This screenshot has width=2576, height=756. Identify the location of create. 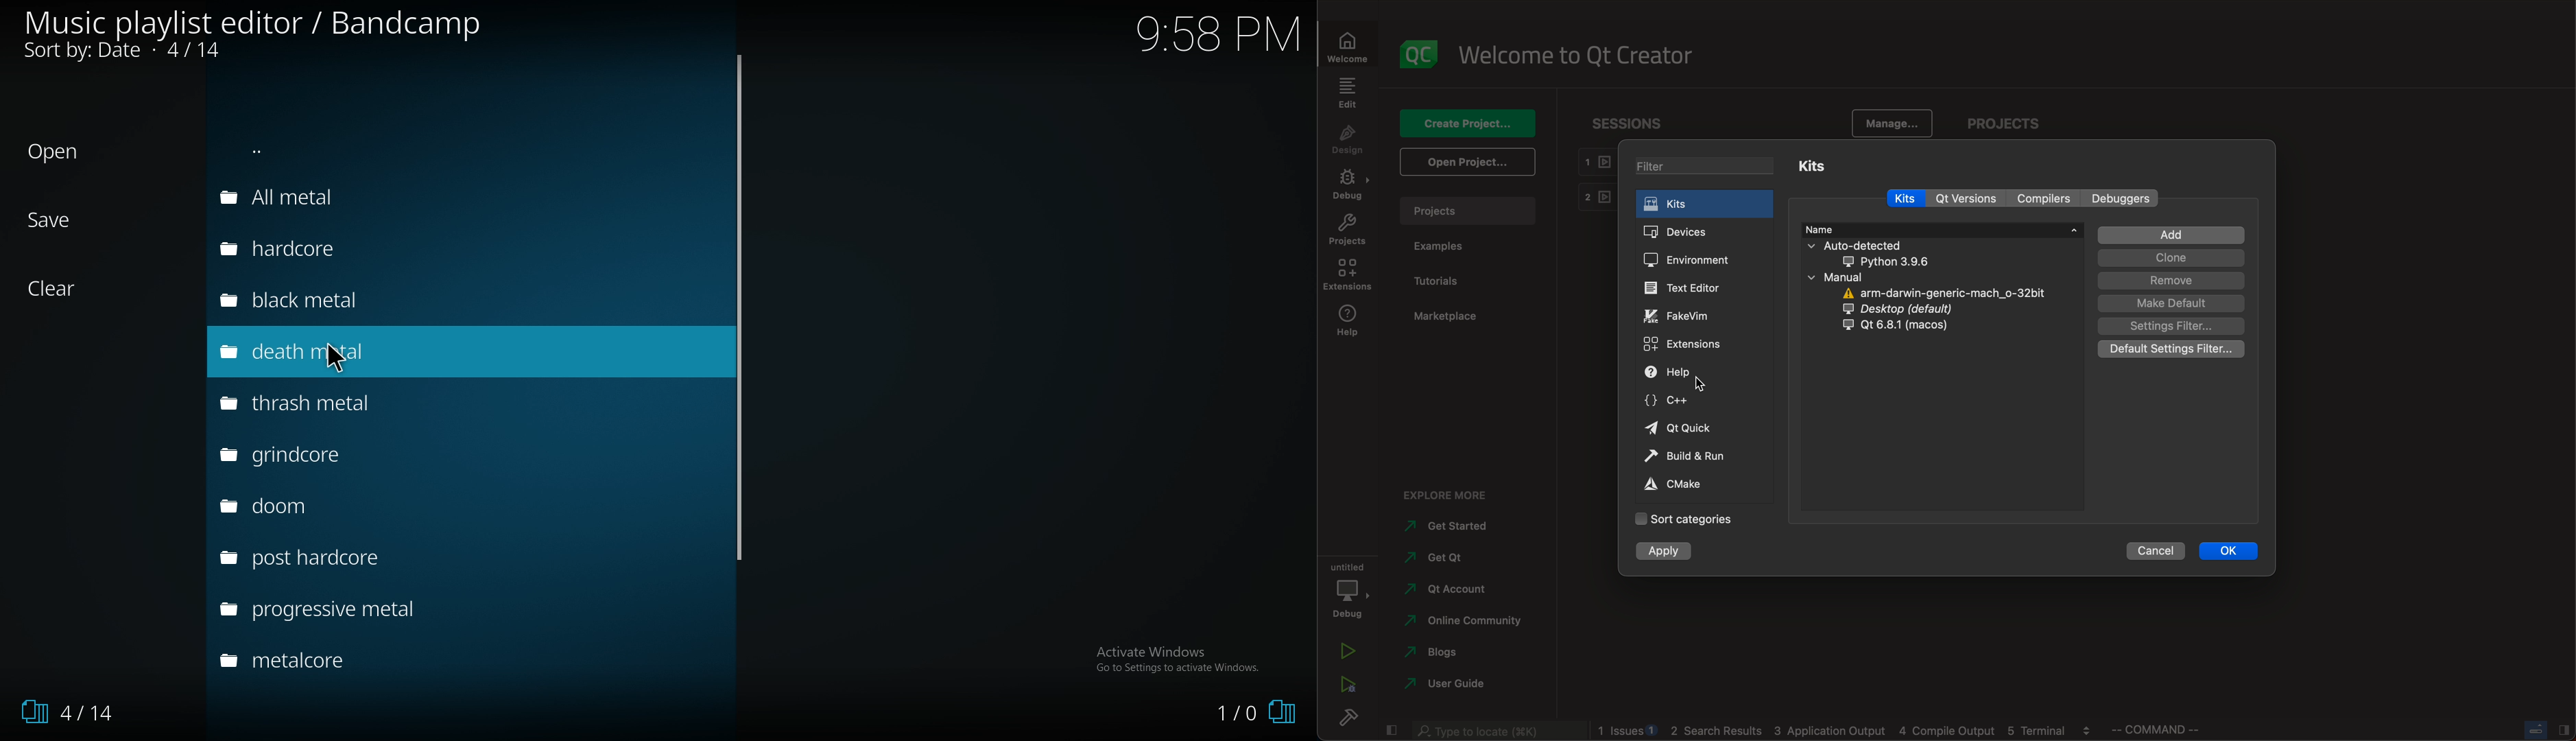
(1469, 123).